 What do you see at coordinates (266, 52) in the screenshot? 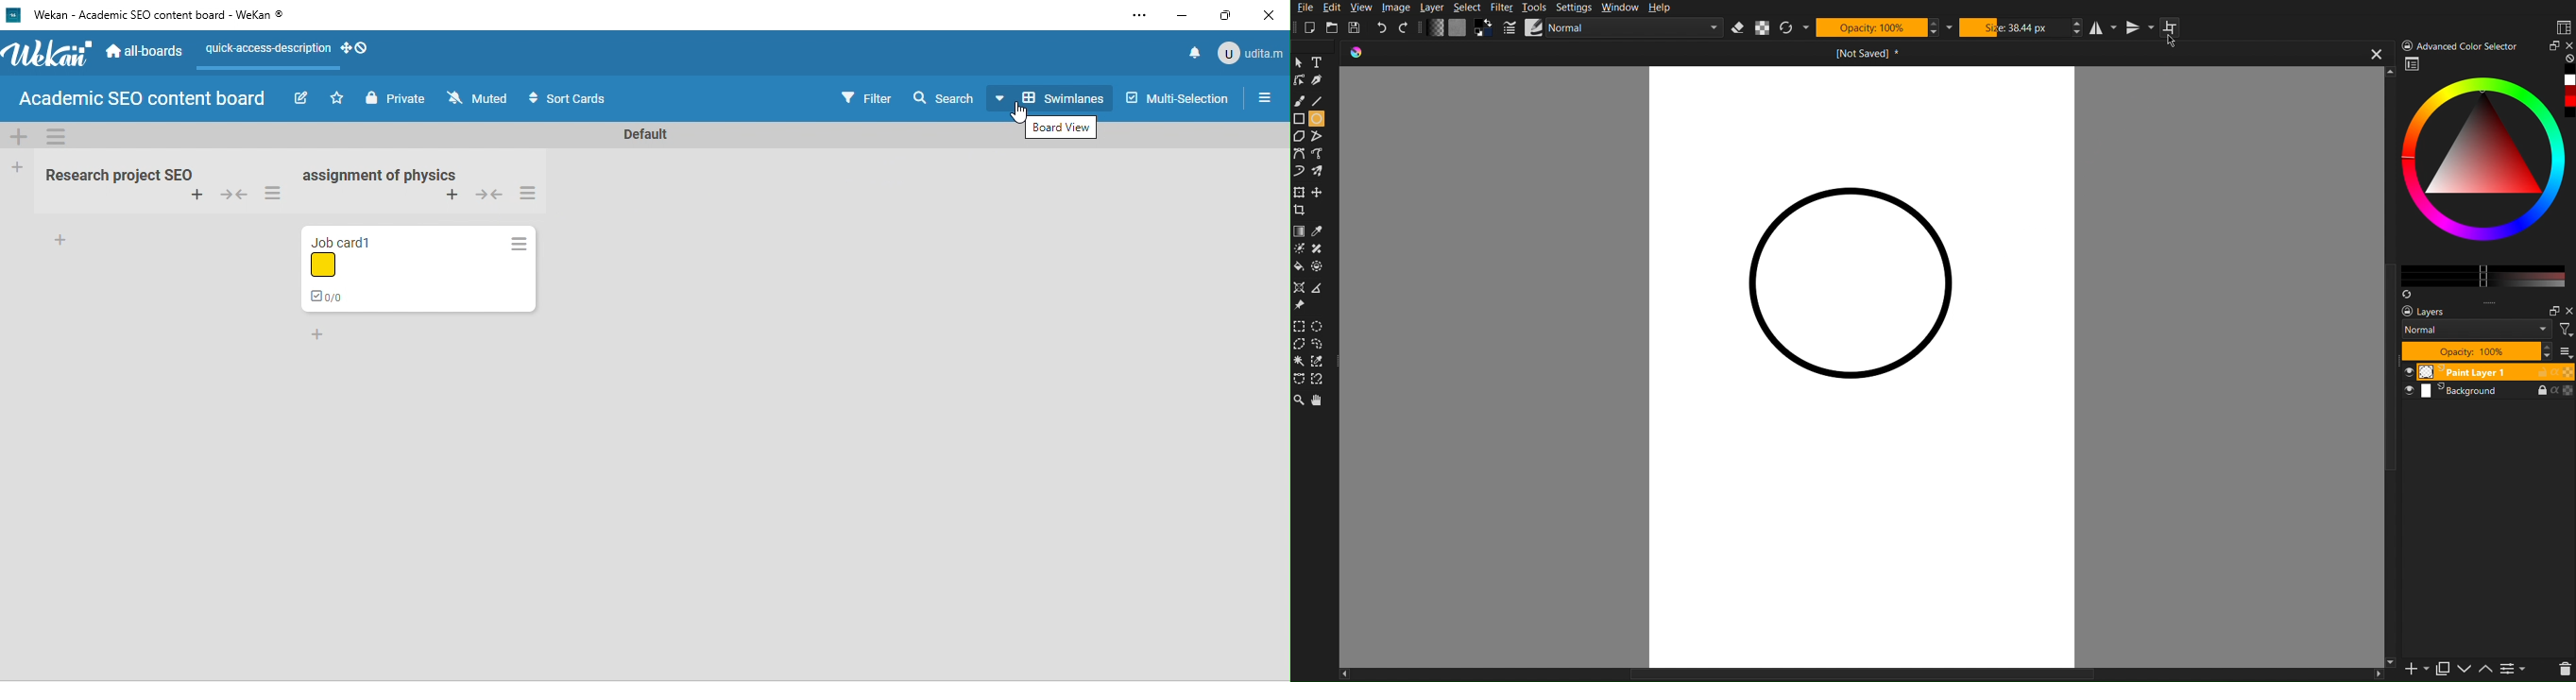
I see `quick access description` at bounding box center [266, 52].